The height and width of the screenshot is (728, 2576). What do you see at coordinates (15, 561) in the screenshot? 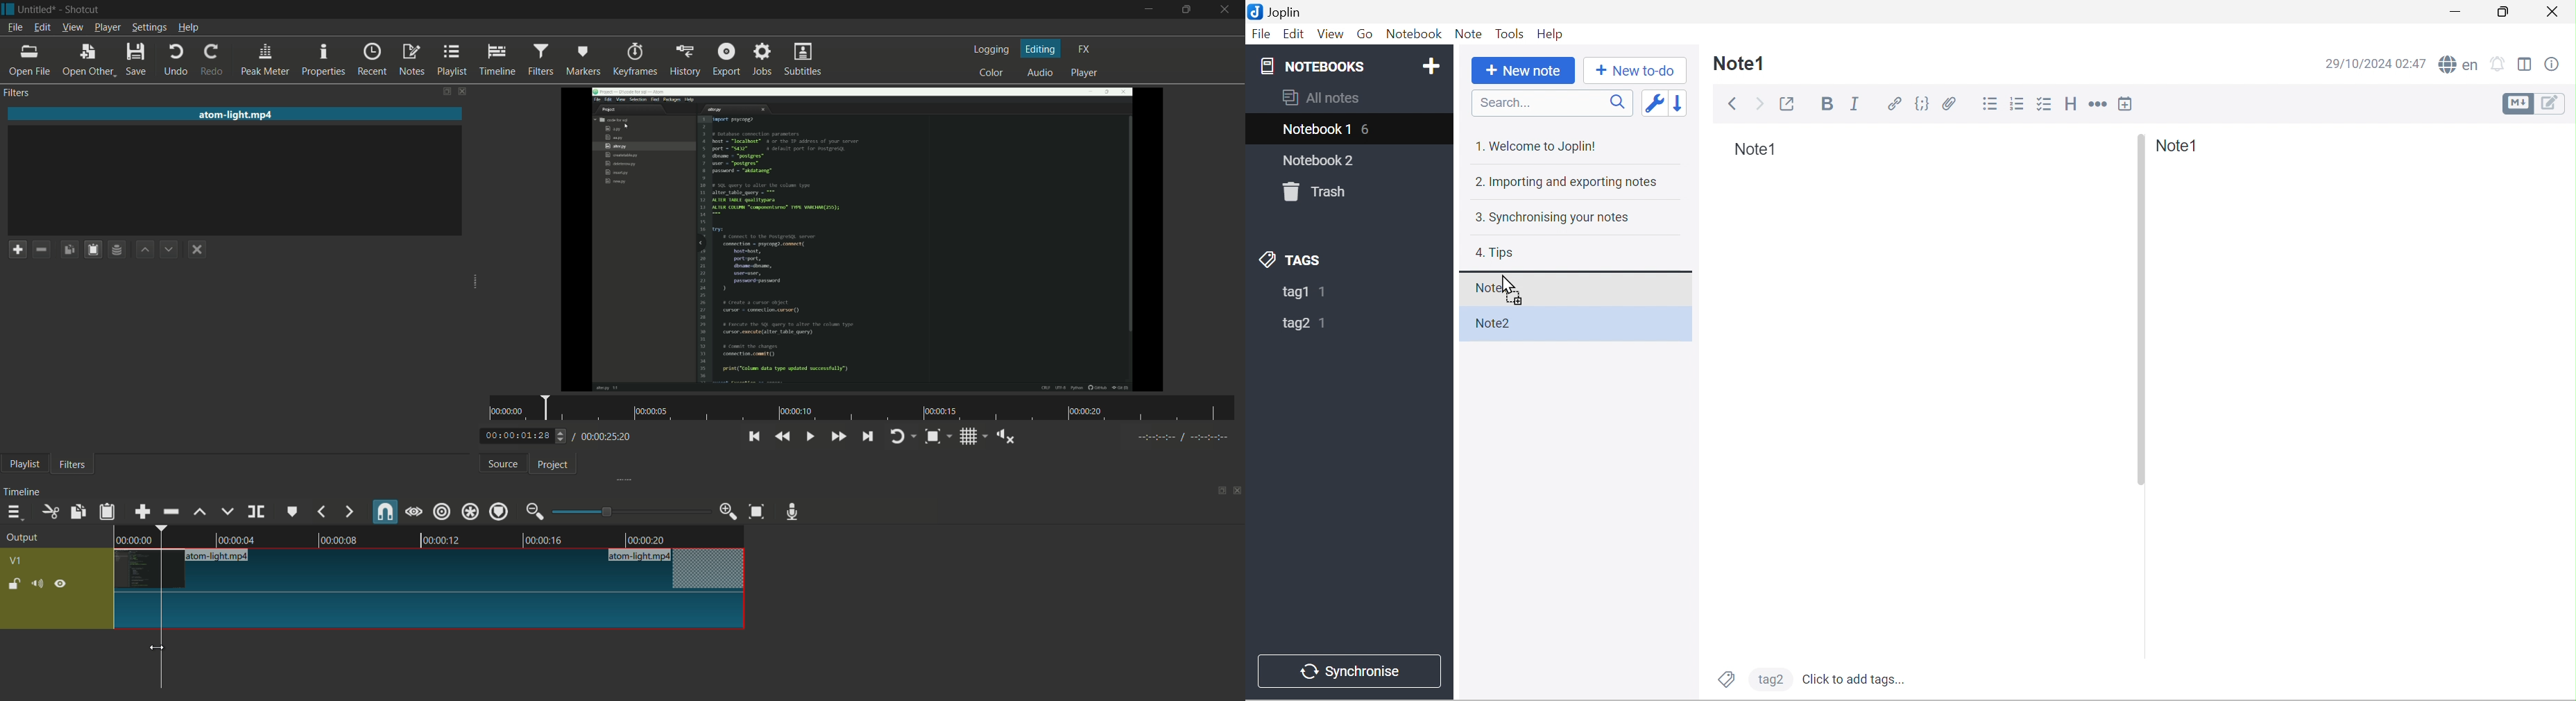
I see `v1` at bounding box center [15, 561].